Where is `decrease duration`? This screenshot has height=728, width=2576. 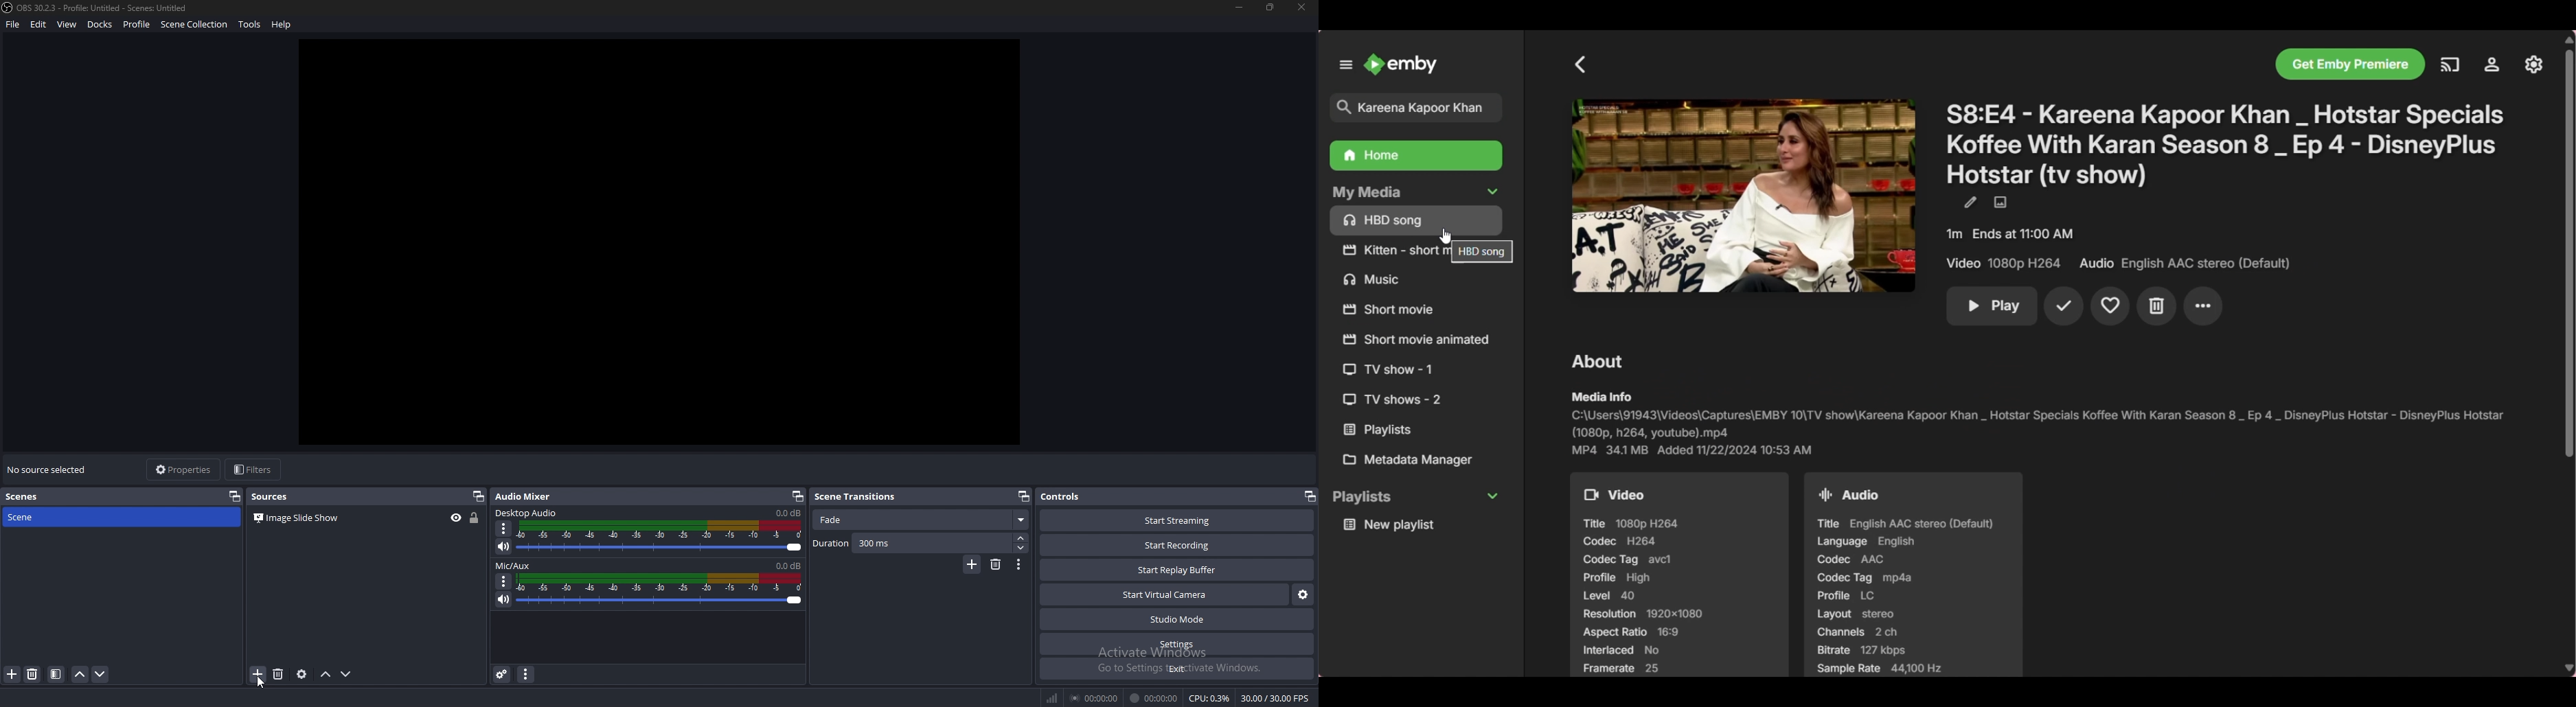
decrease duration is located at coordinates (1021, 547).